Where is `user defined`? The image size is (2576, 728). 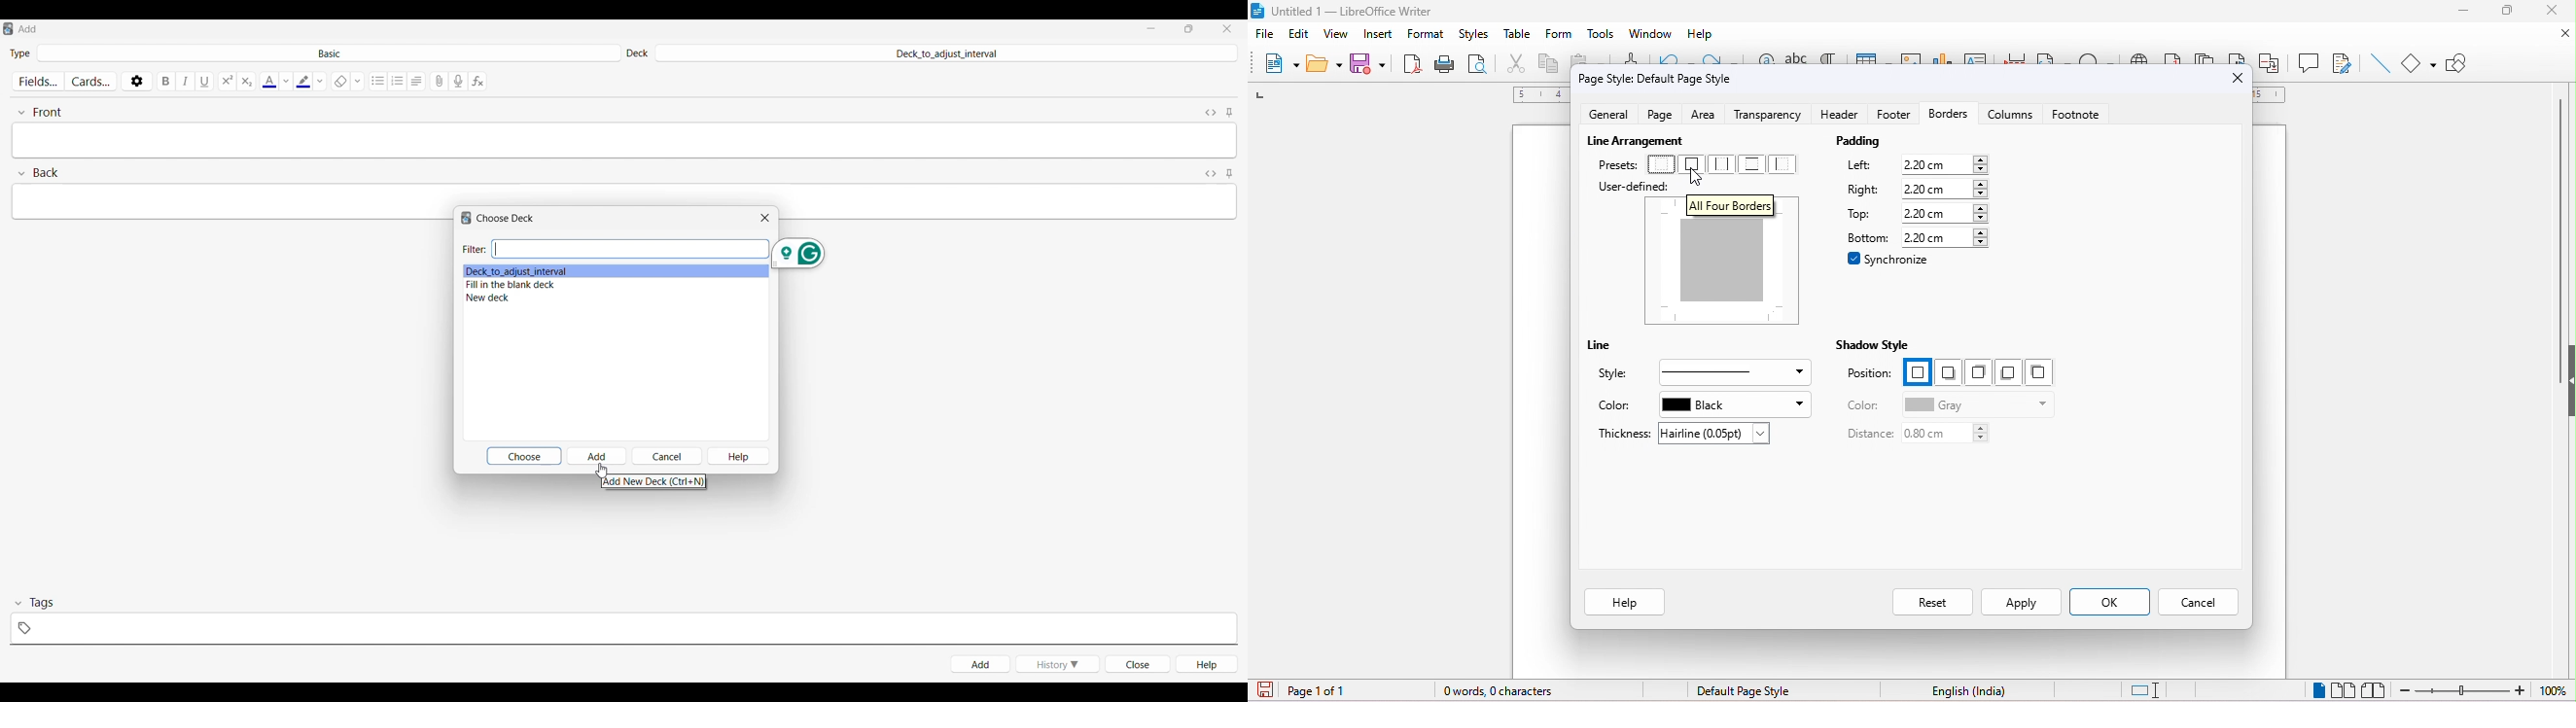
user defined is located at coordinates (1649, 186).